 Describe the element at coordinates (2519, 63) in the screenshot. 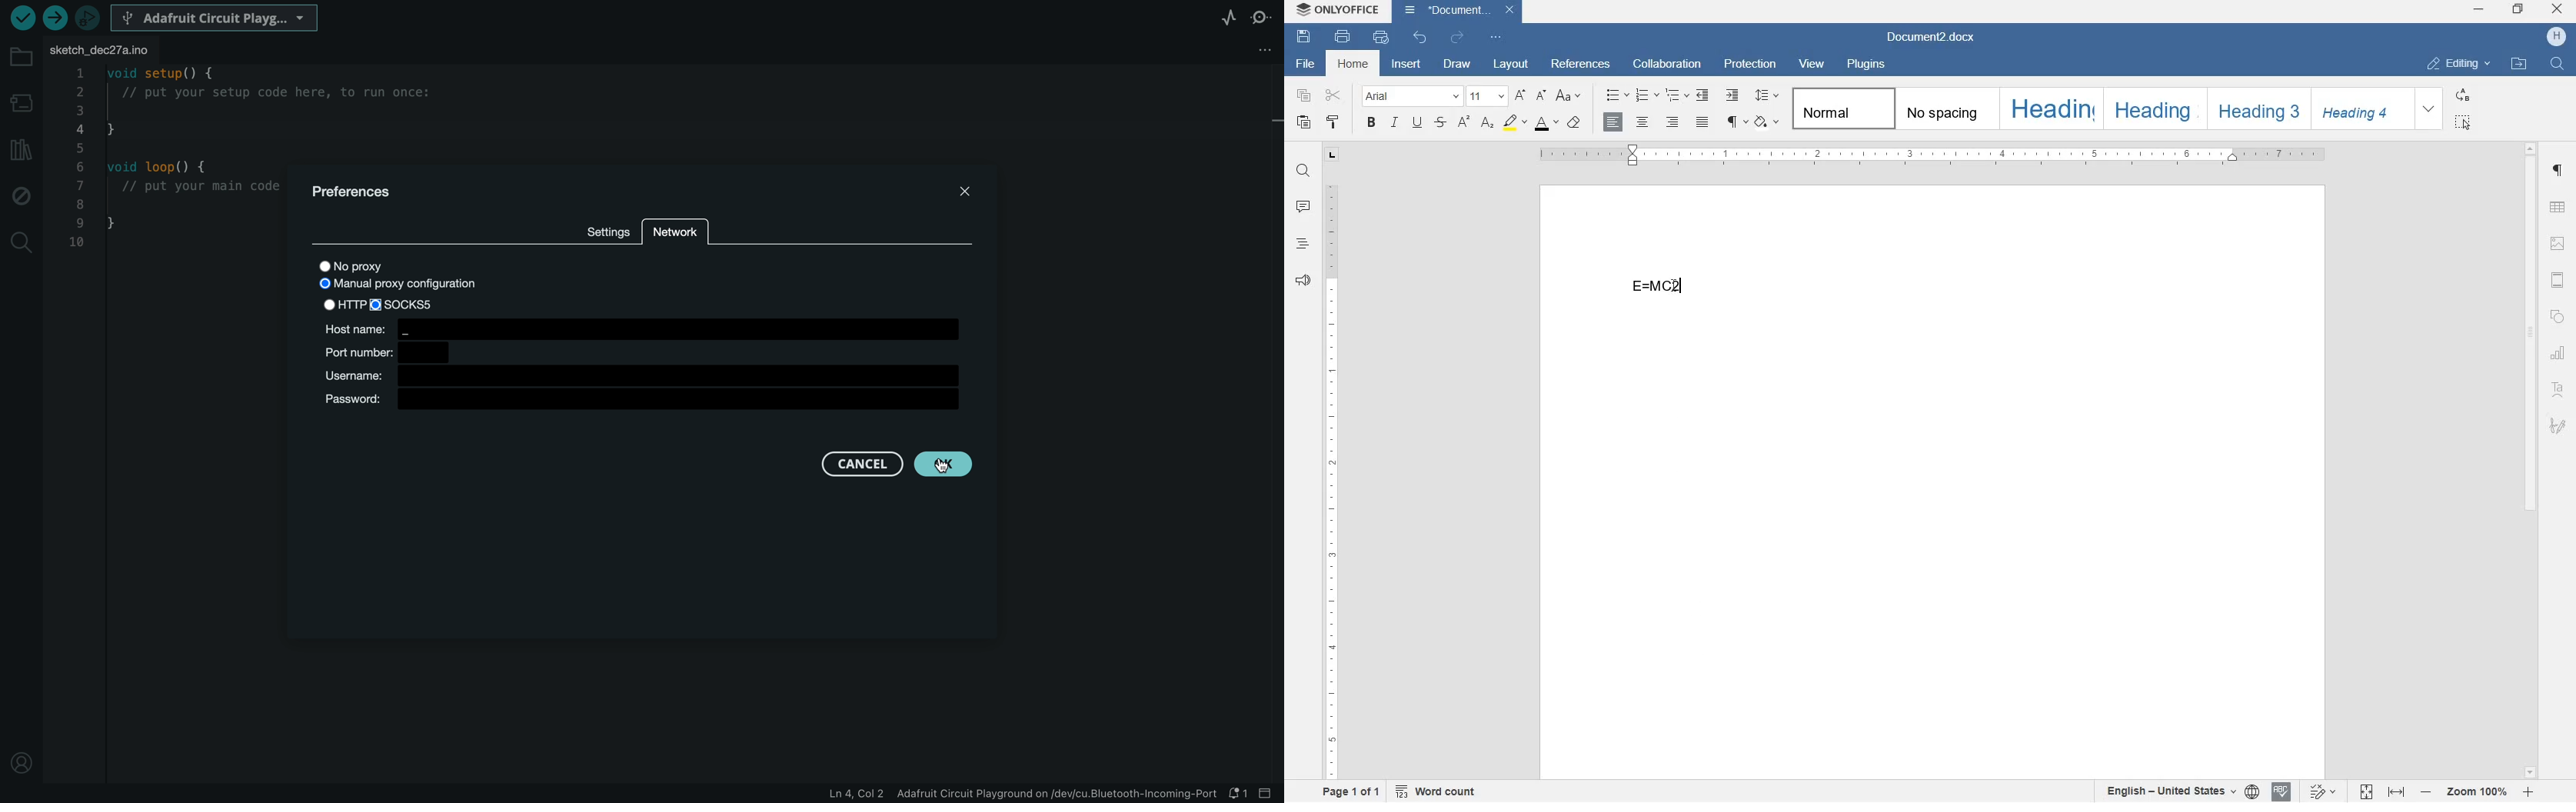

I see `open file location` at that location.